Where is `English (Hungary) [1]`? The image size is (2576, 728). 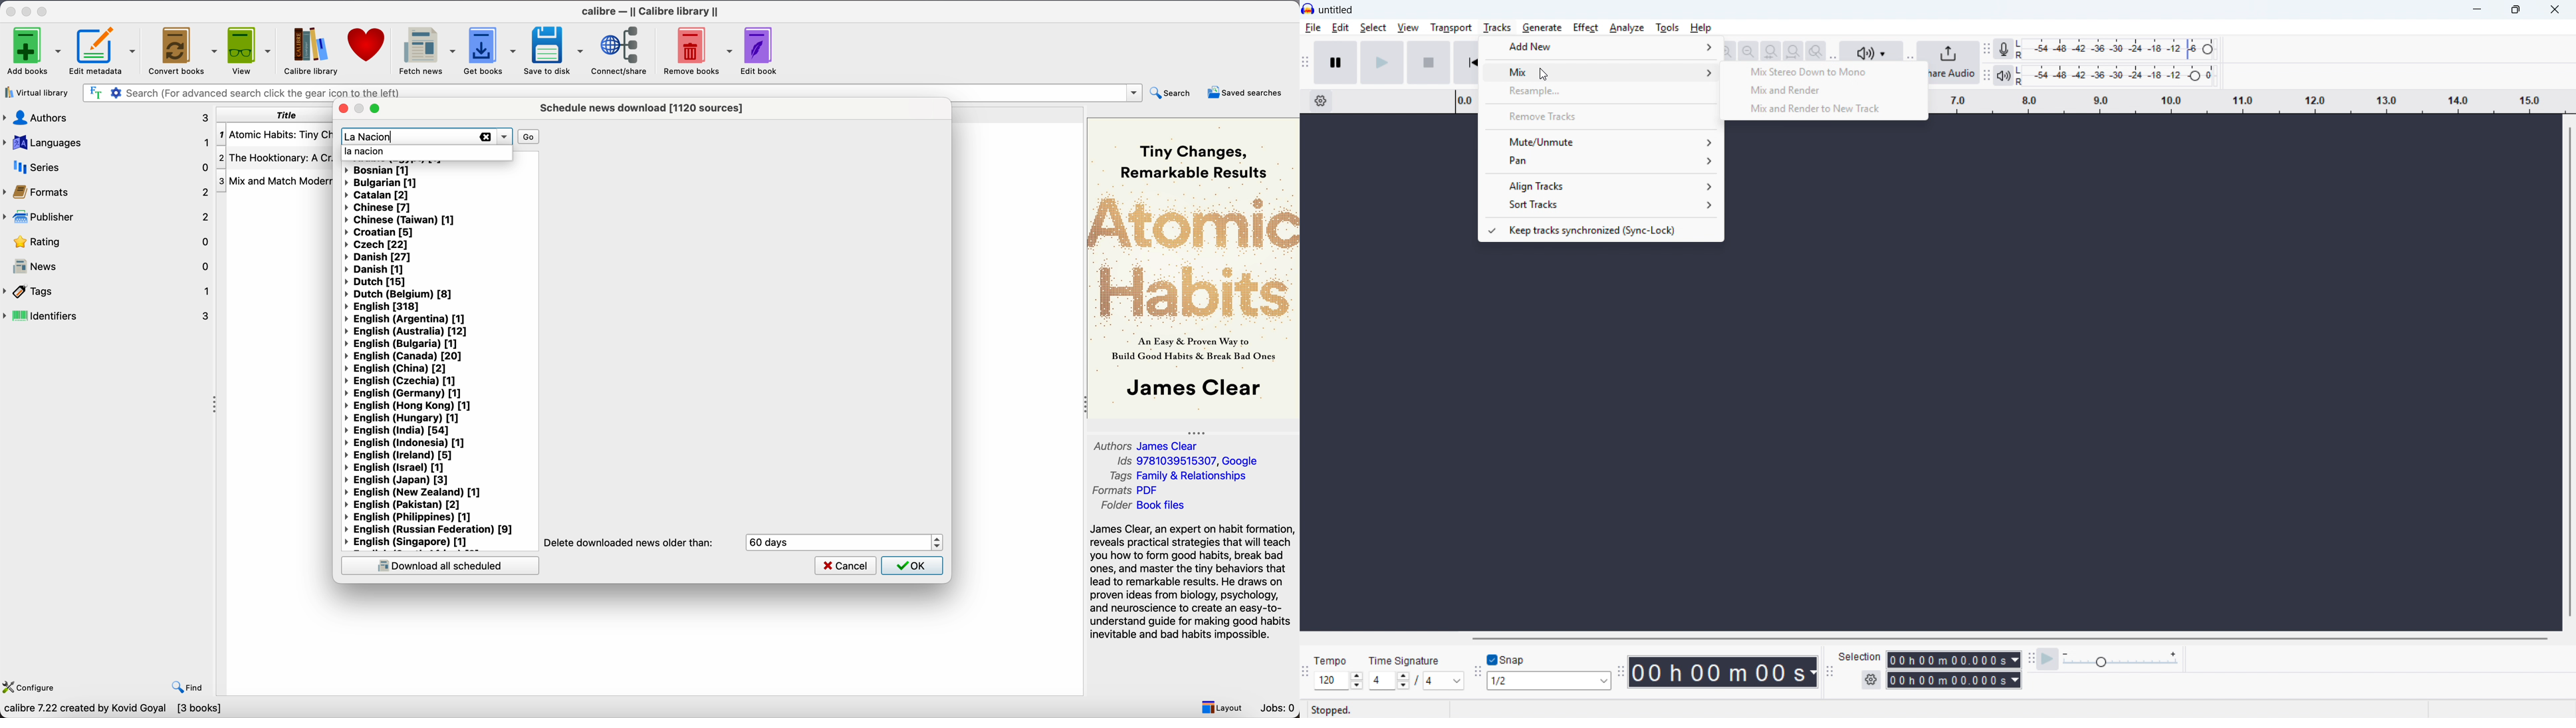
English (Hungary) [1] is located at coordinates (403, 419).